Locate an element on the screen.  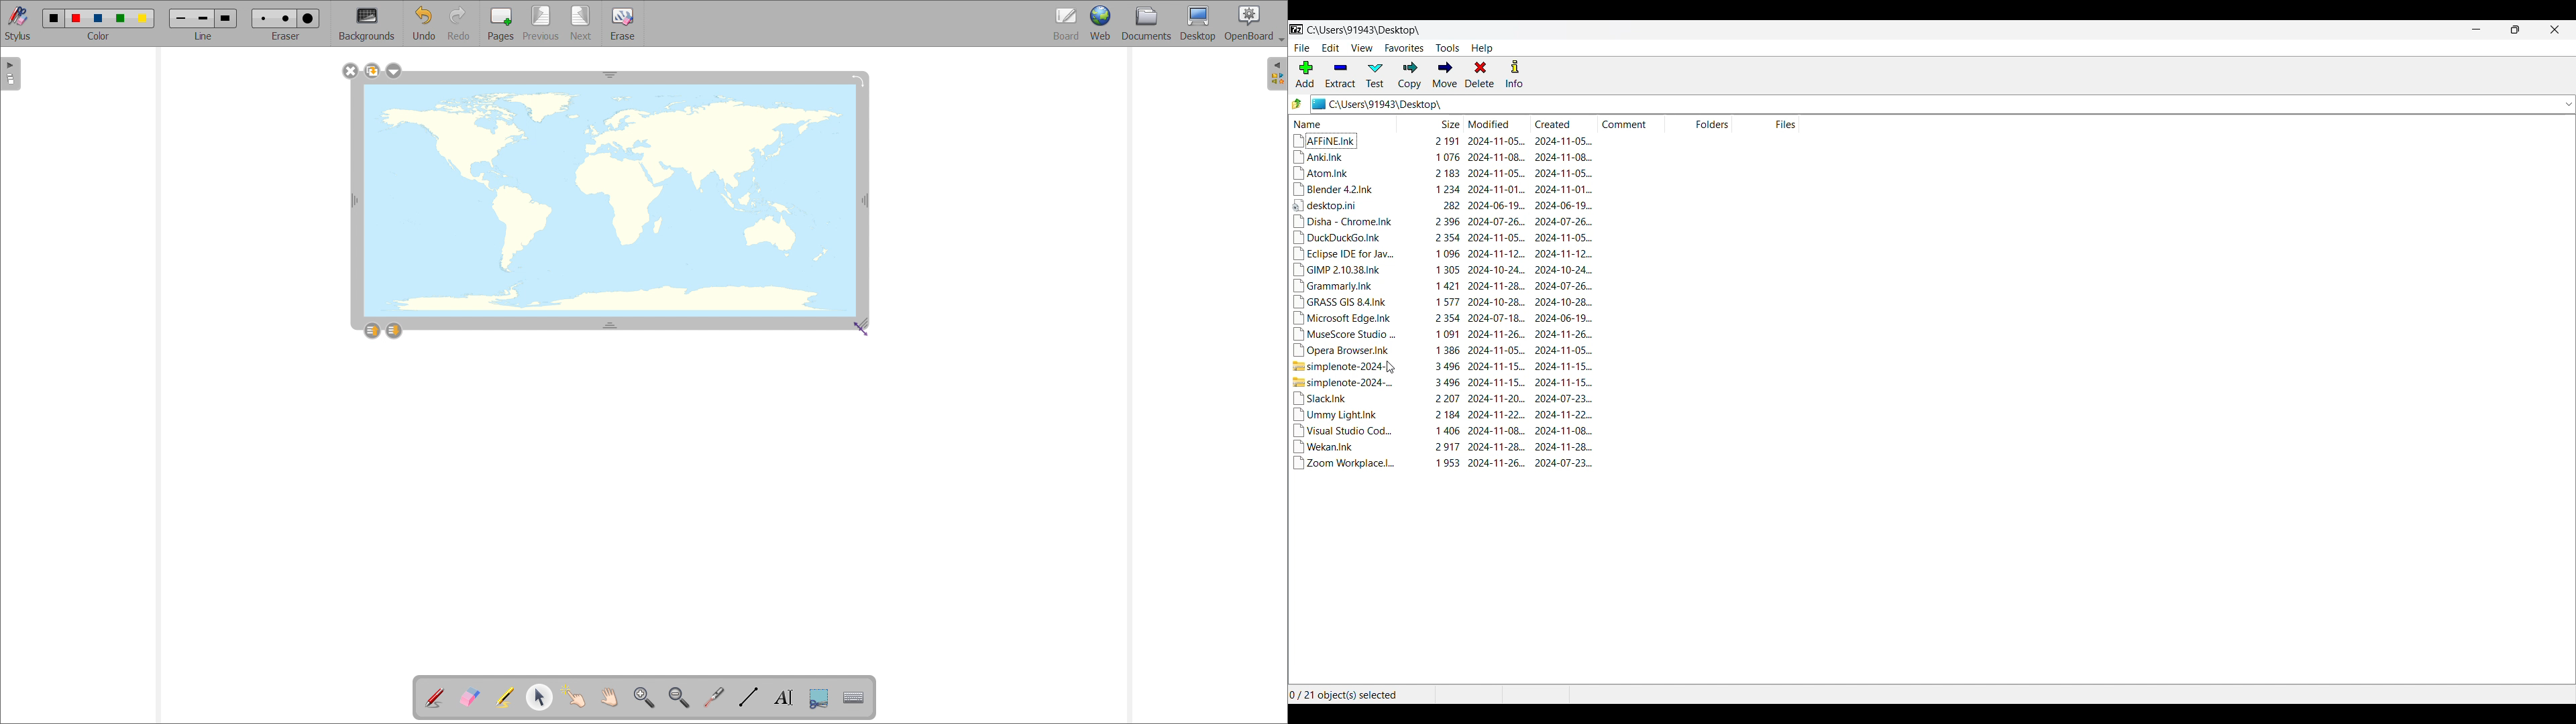
Zoom Workplace.l.. 1953 2024-11-26... 2024-07-23.. is located at coordinates (1448, 467).